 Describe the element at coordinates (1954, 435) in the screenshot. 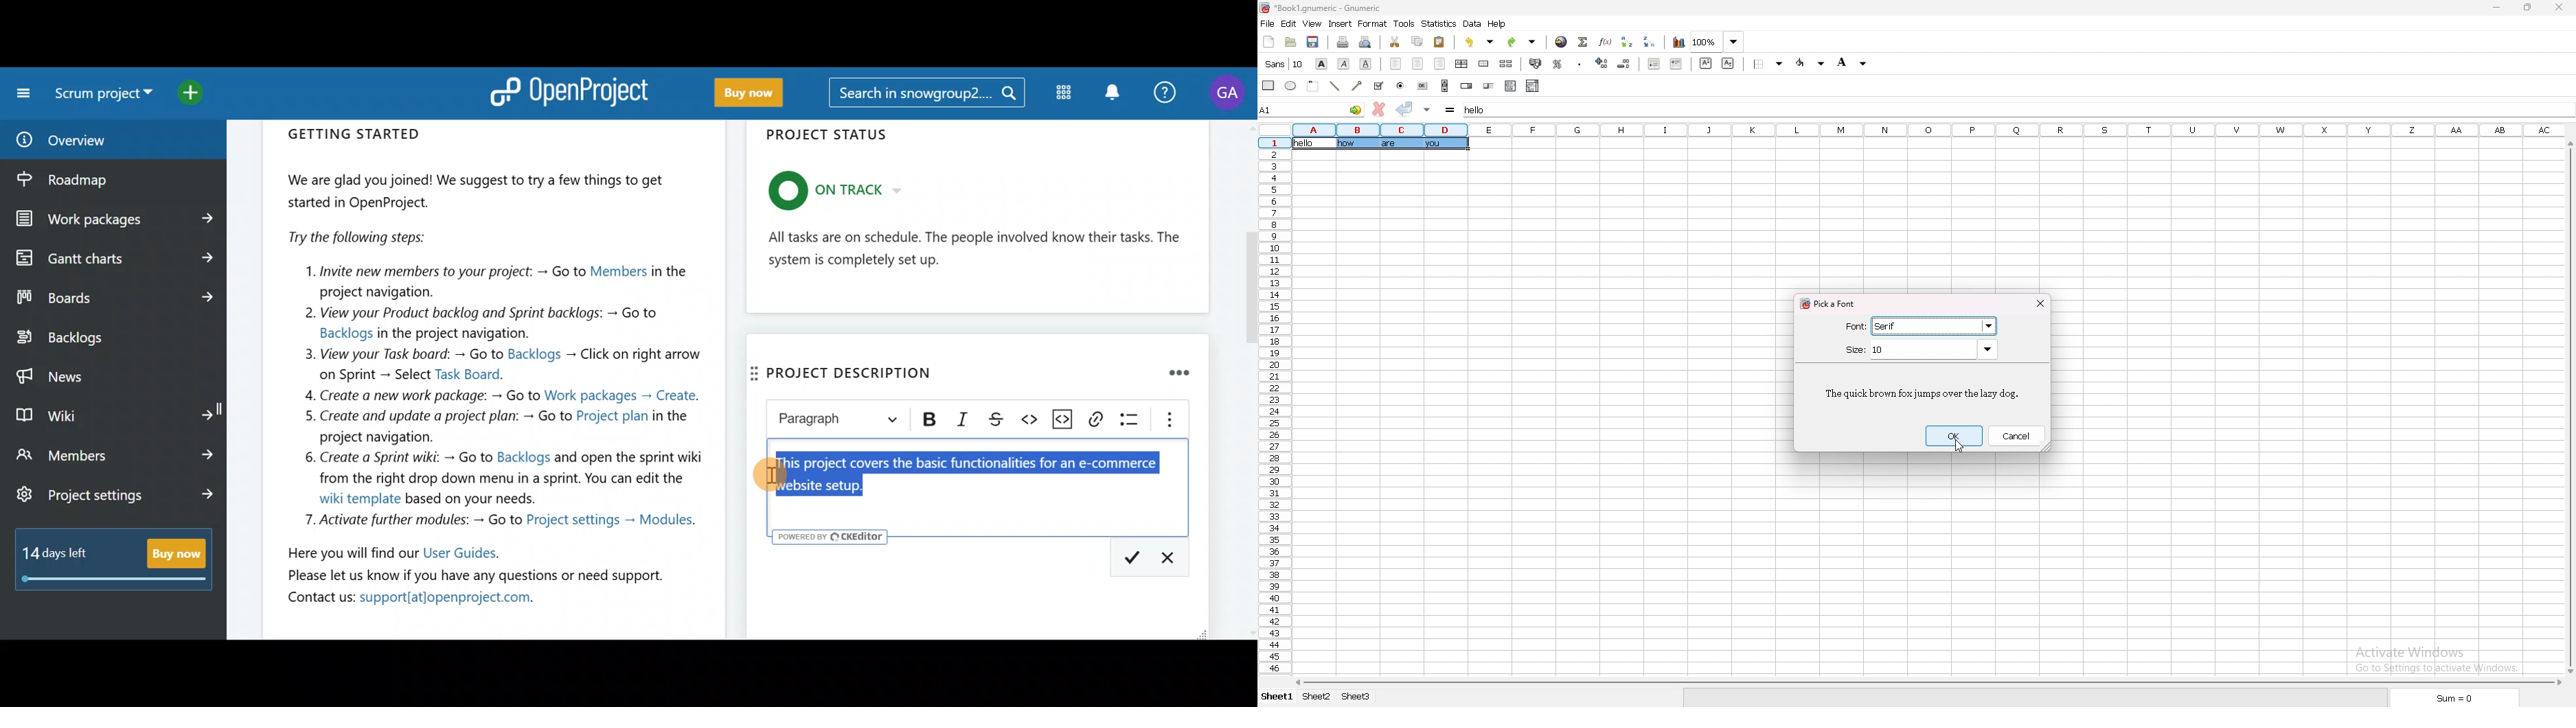

I see `ok` at that location.